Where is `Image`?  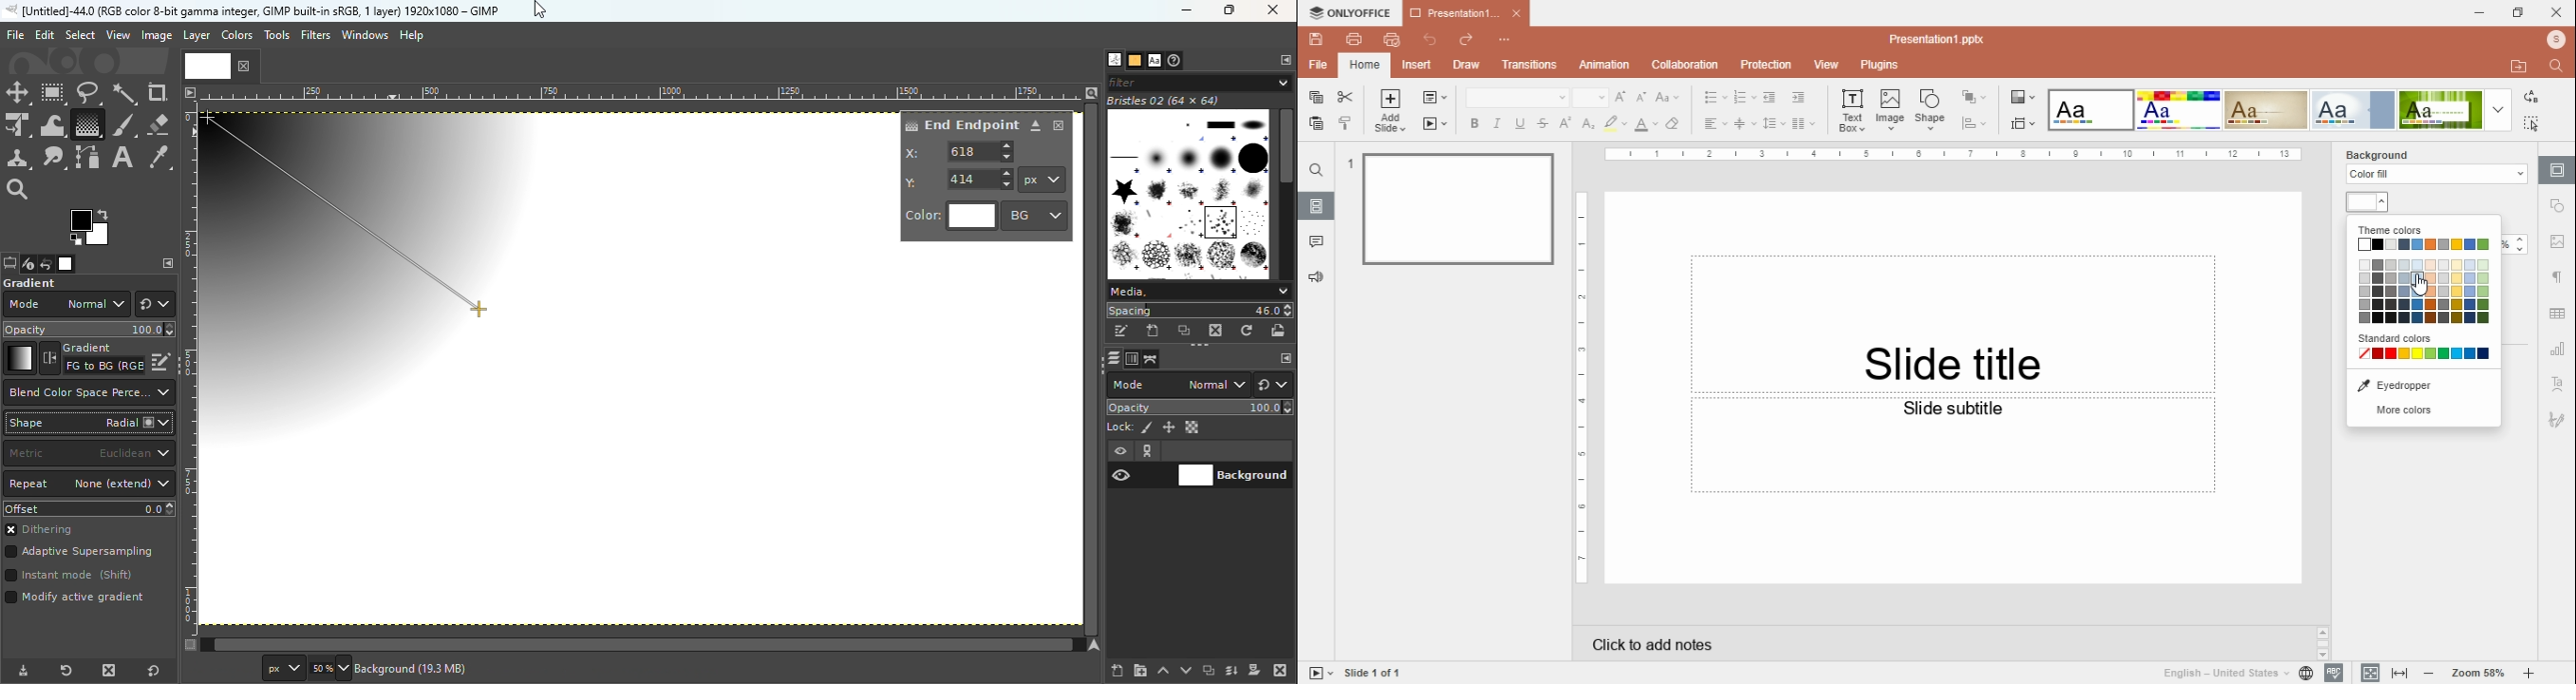 Image is located at coordinates (156, 36).